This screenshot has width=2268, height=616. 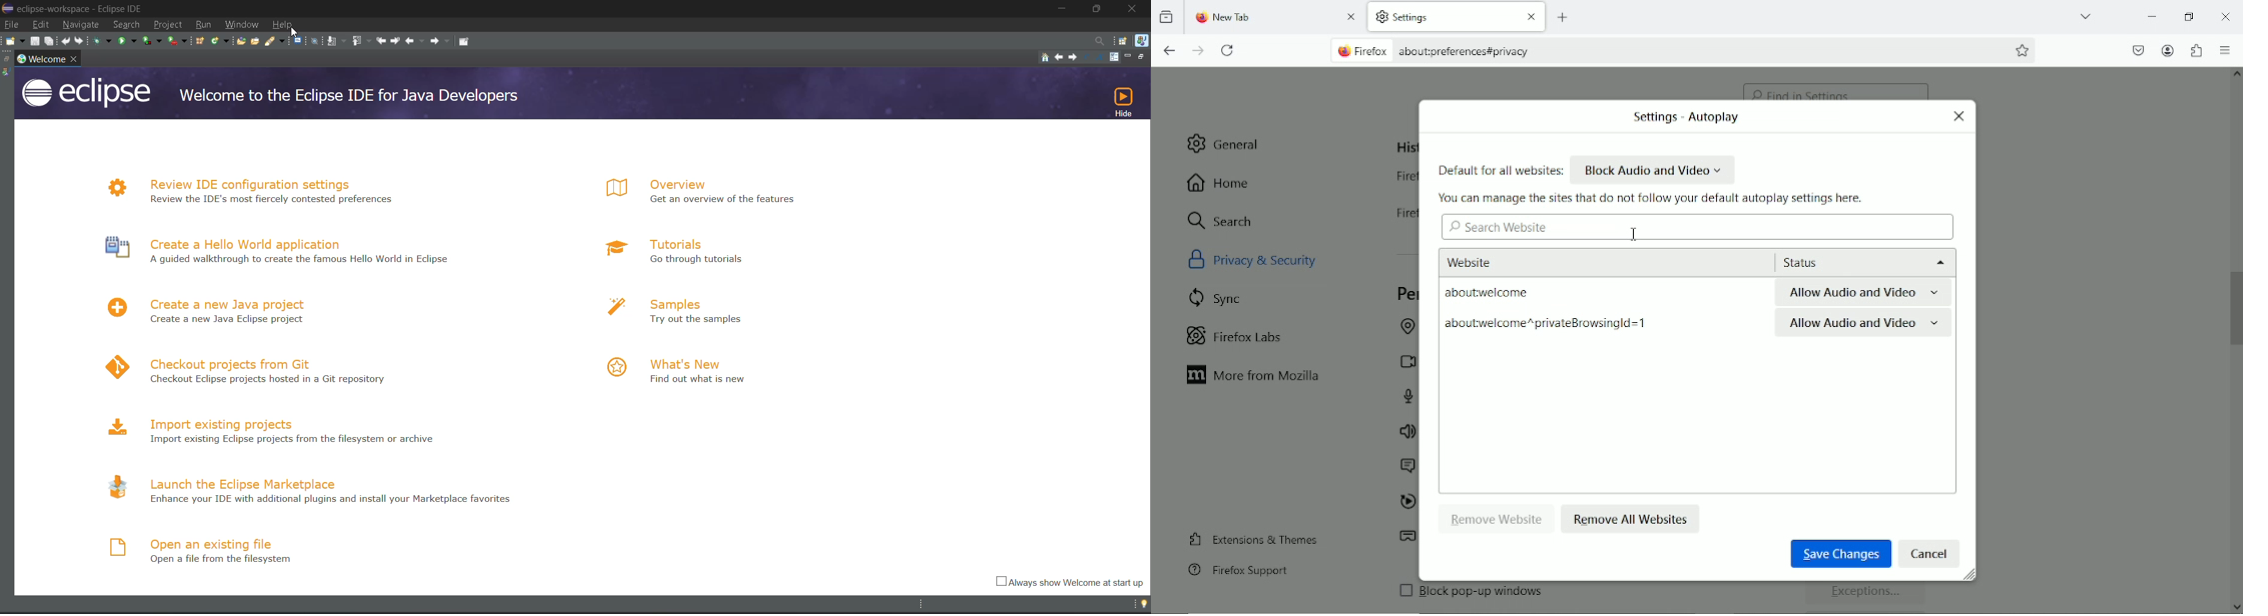 I want to click on extensions & themes, so click(x=1251, y=538).